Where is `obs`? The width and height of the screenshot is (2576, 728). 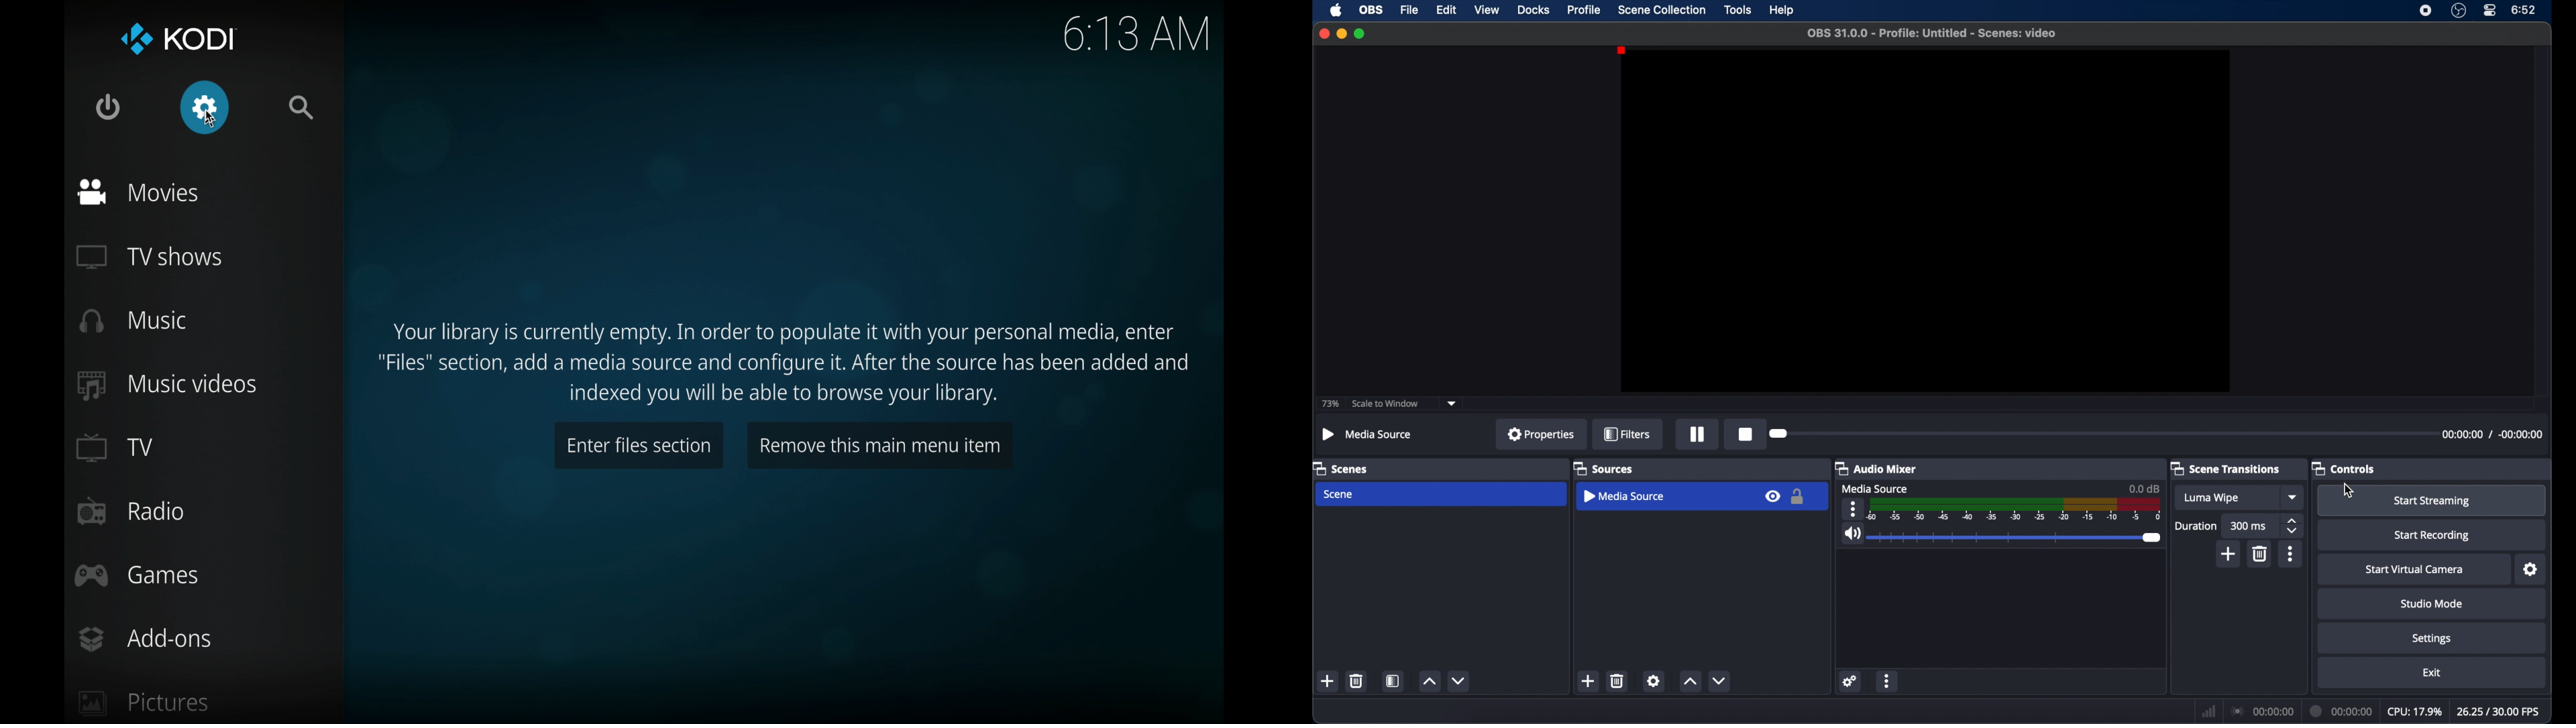
obs is located at coordinates (1371, 10).